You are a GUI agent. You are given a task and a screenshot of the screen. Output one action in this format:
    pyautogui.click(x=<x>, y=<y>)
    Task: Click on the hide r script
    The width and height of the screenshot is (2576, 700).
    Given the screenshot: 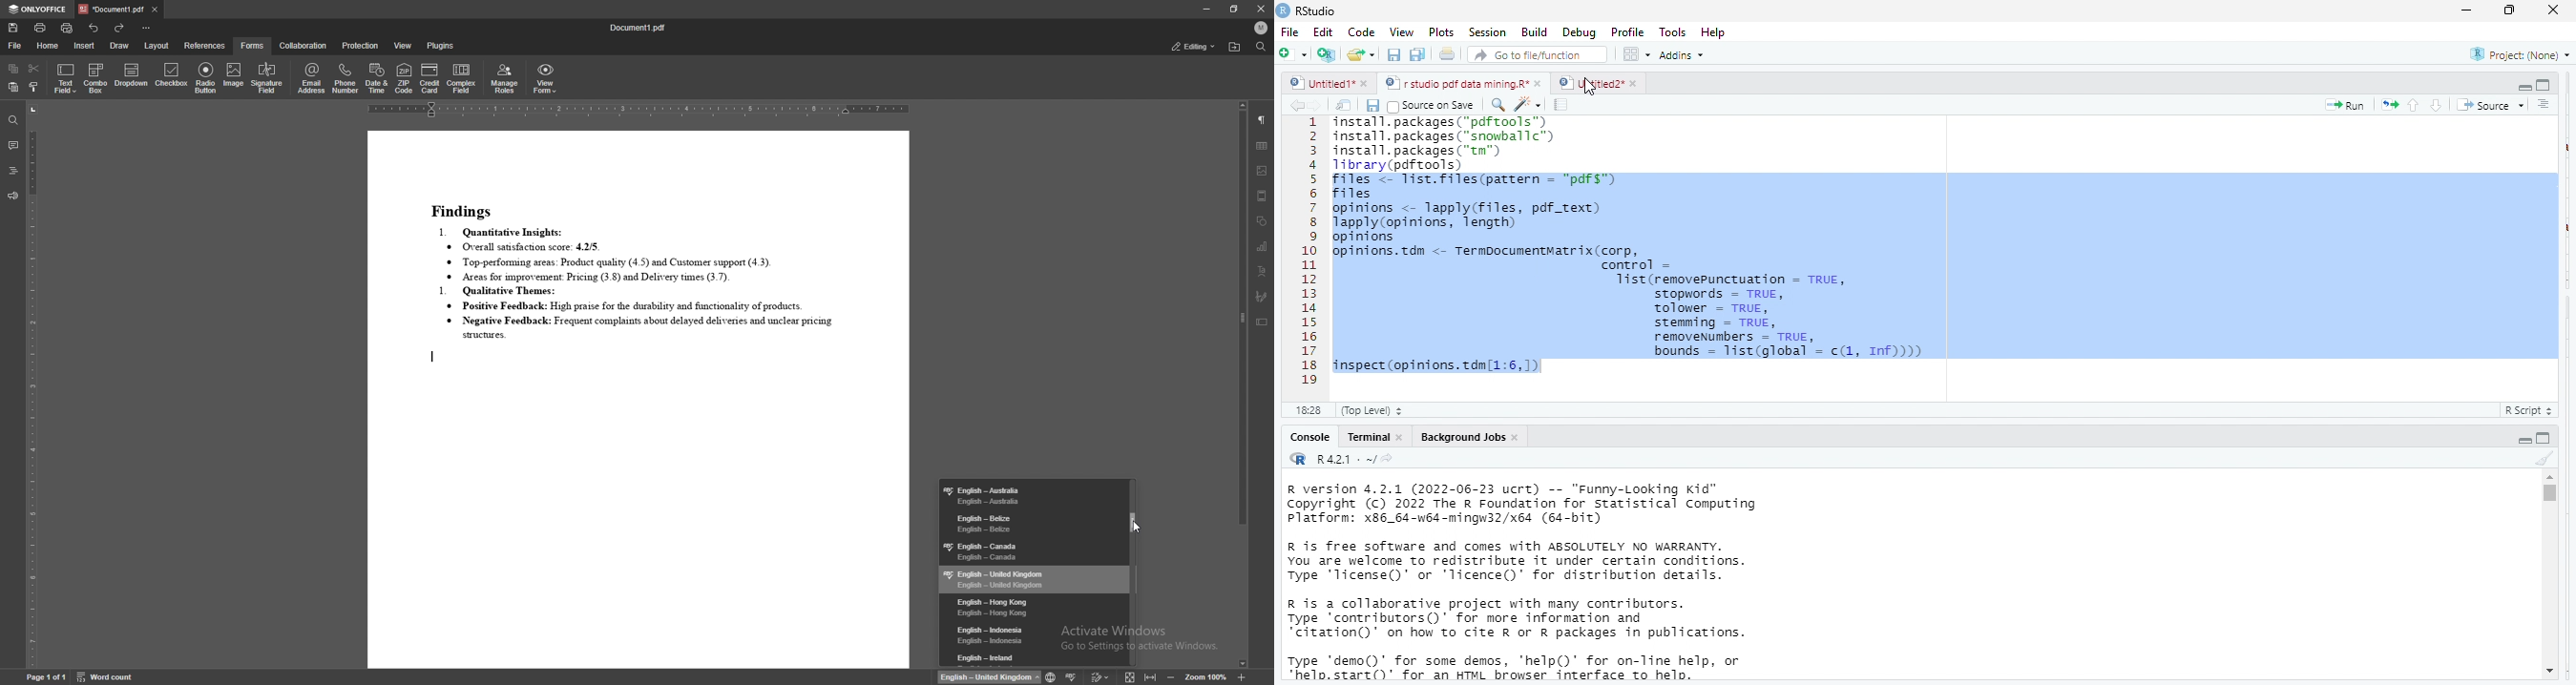 What is the action you would take?
    pyautogui.click(x=2525, y=439)
    